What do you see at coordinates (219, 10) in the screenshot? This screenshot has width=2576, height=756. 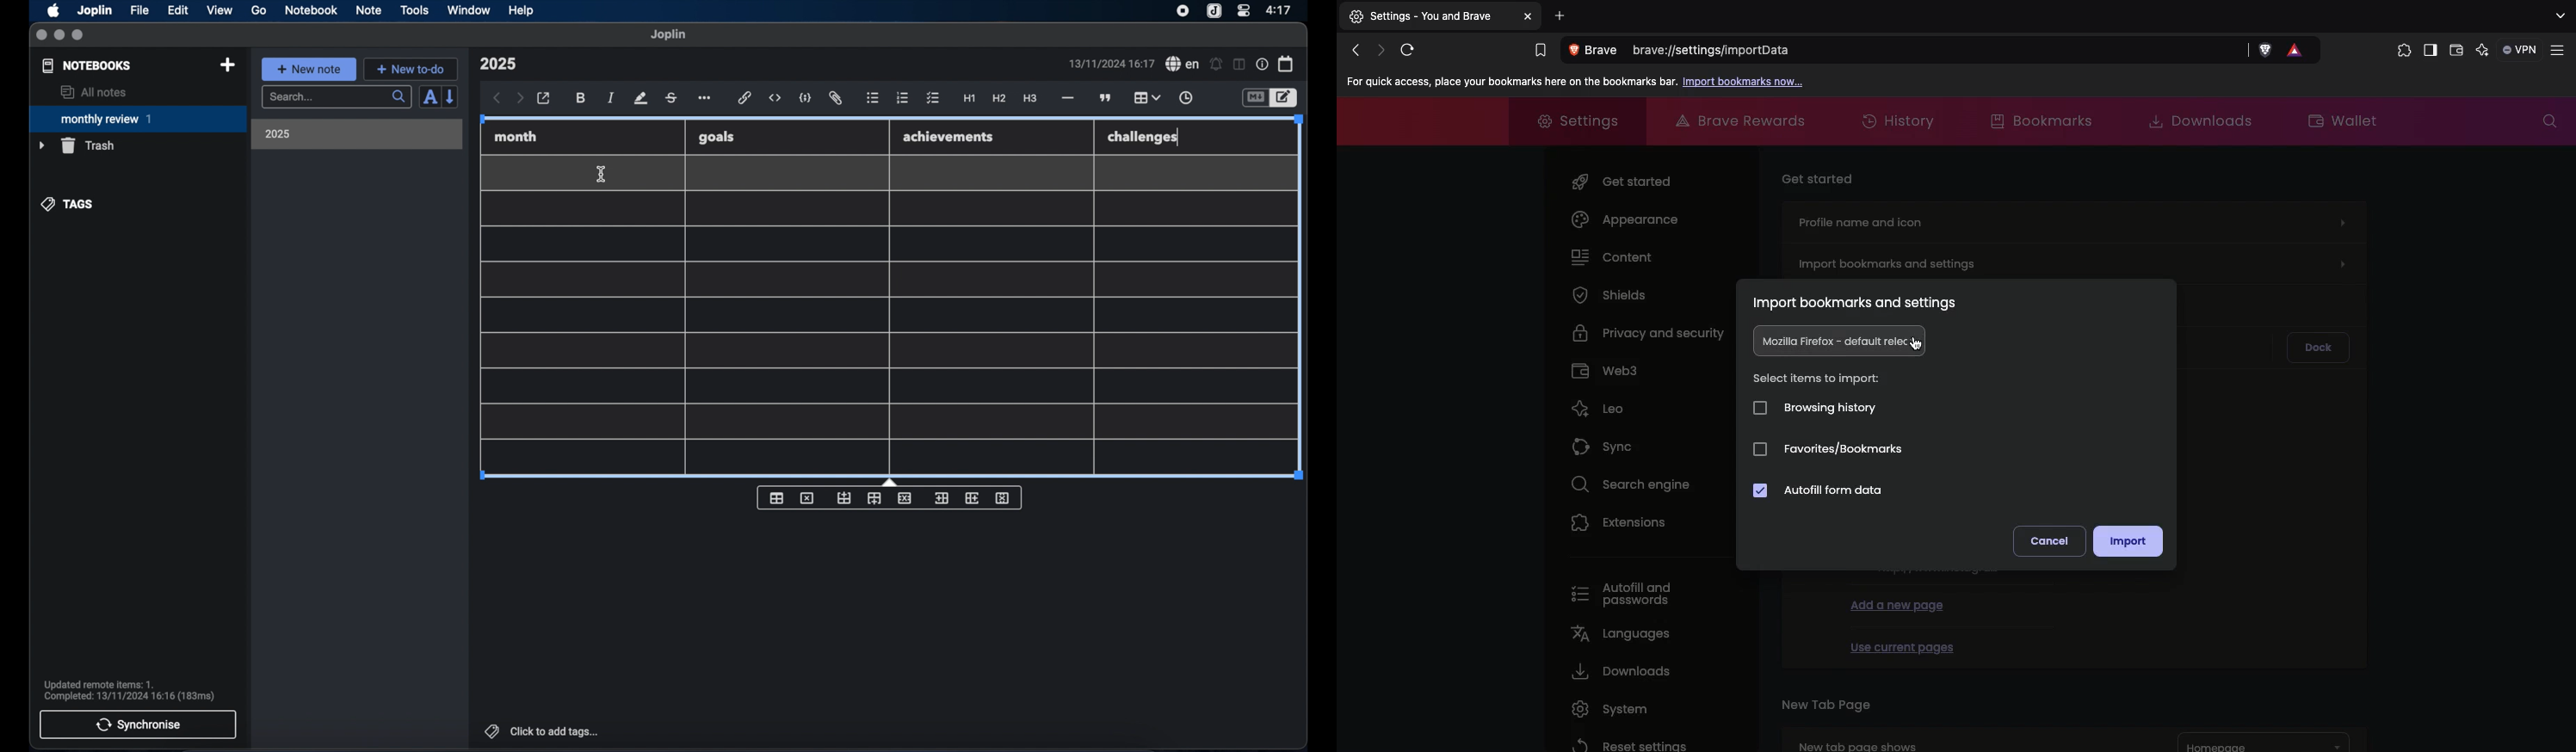 I see `view` at bounding box center [219, 10].